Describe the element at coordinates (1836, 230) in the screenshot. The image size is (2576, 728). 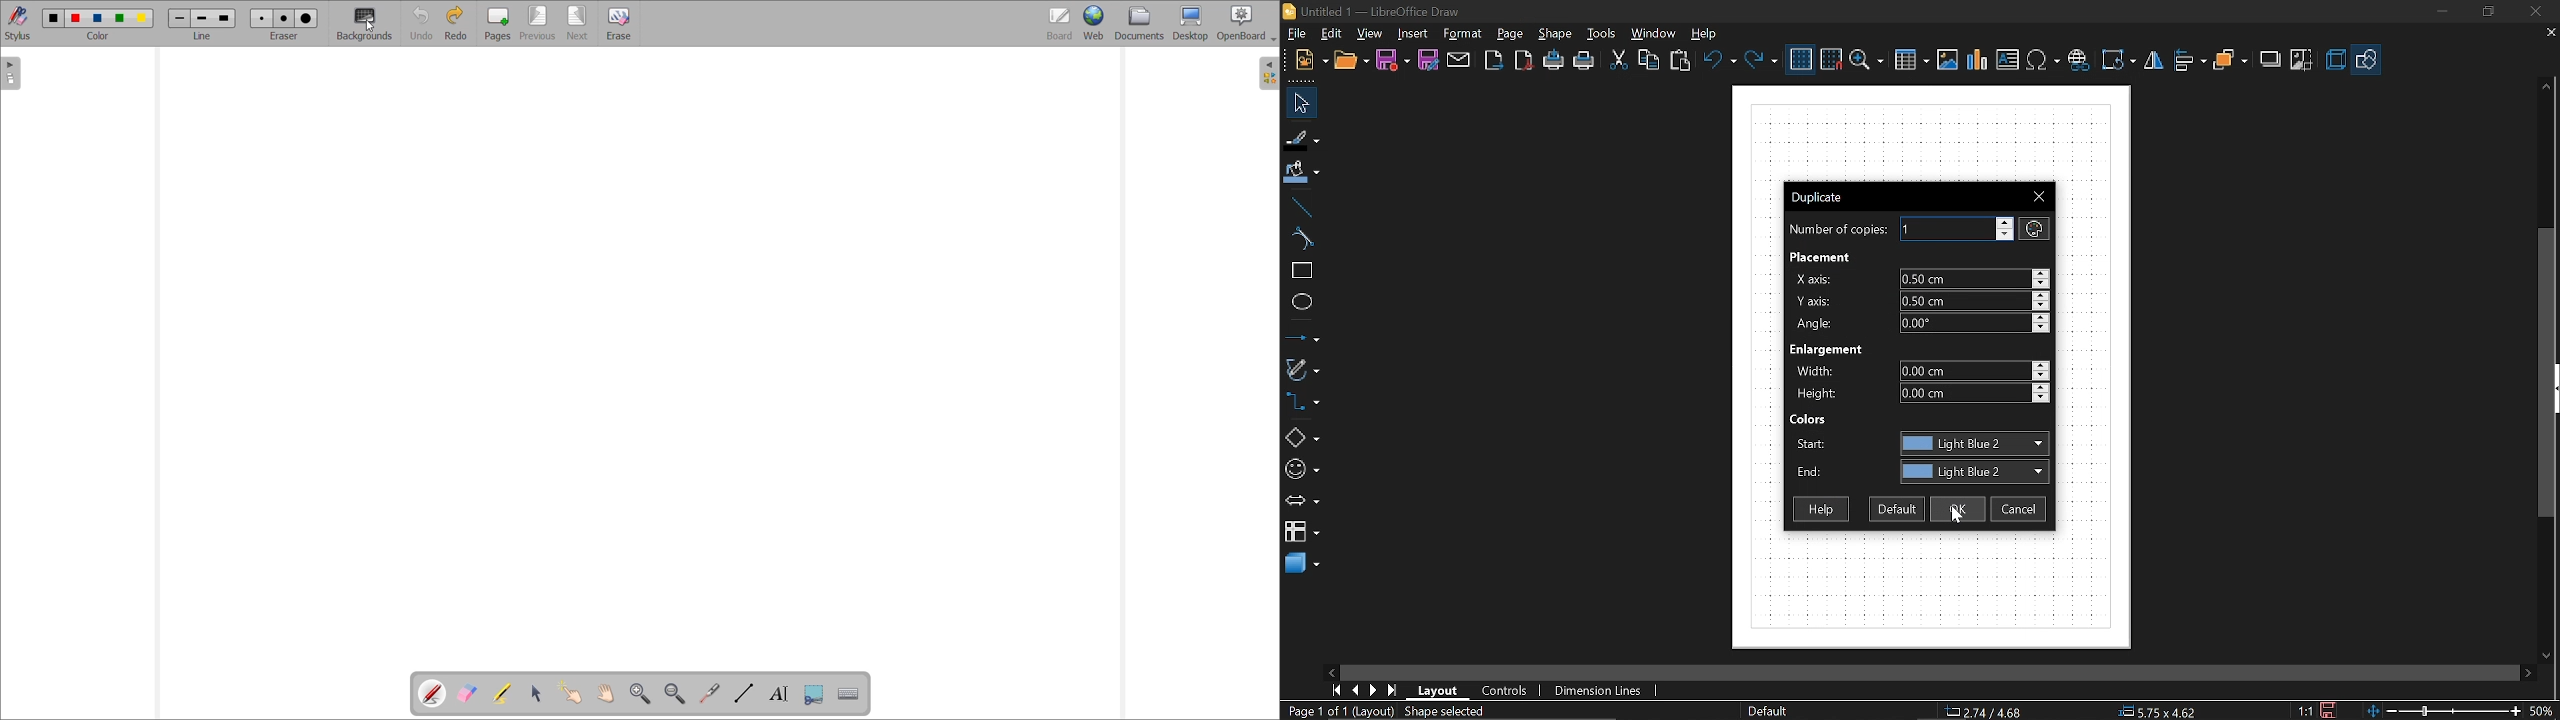
I see `Number of copies` at that location.